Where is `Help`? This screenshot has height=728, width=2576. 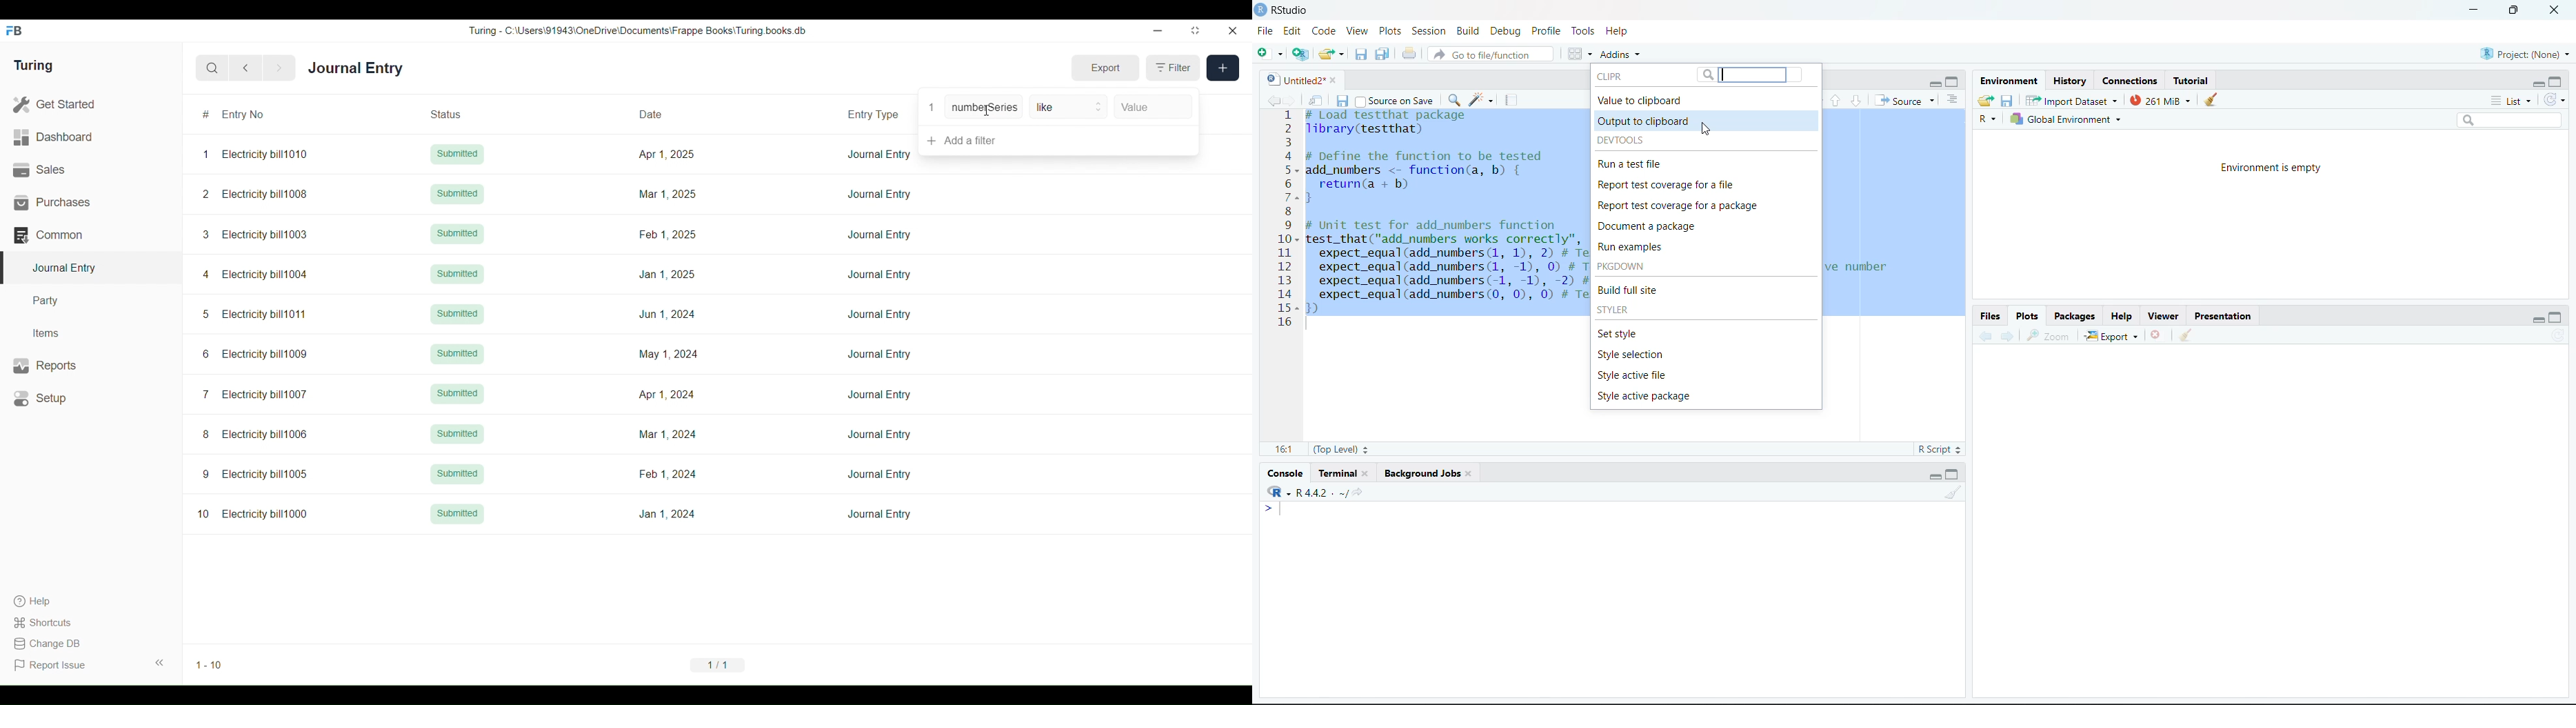 Help is located at coordinates (49, 601).